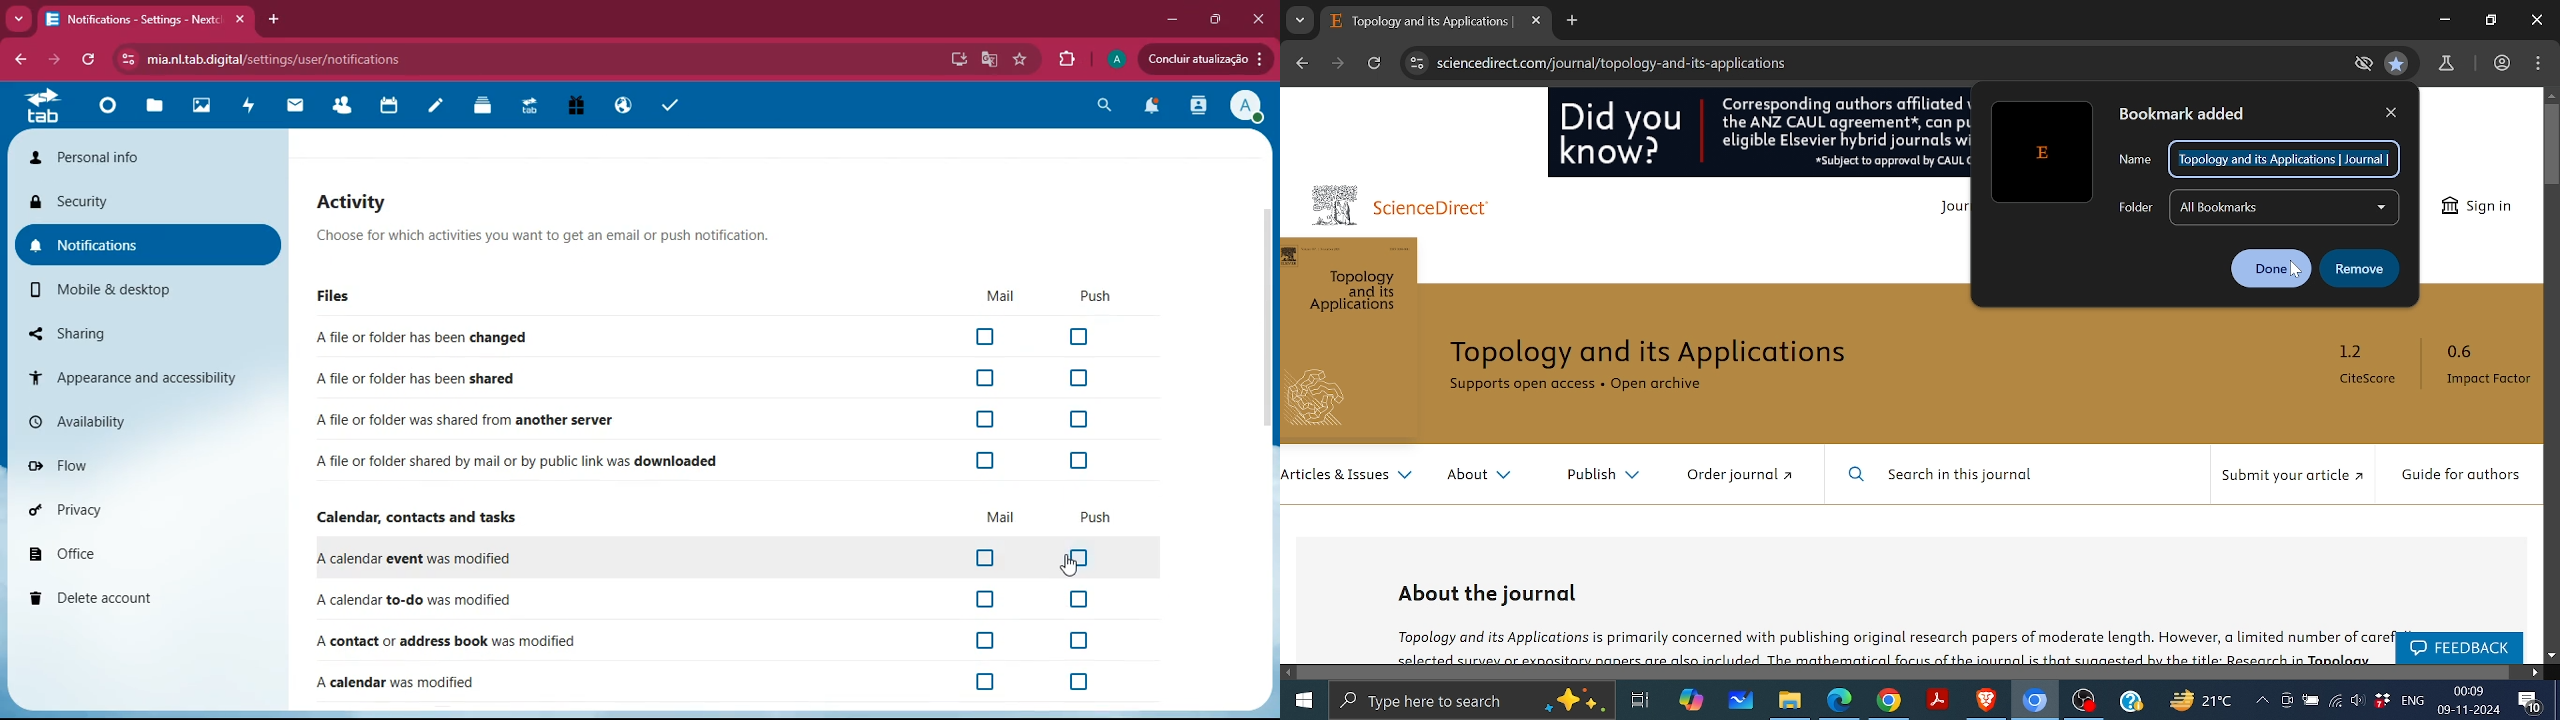  Describe the element at coordinates (1624, 137) in the screenshot. I see `Did you know?` at that location.